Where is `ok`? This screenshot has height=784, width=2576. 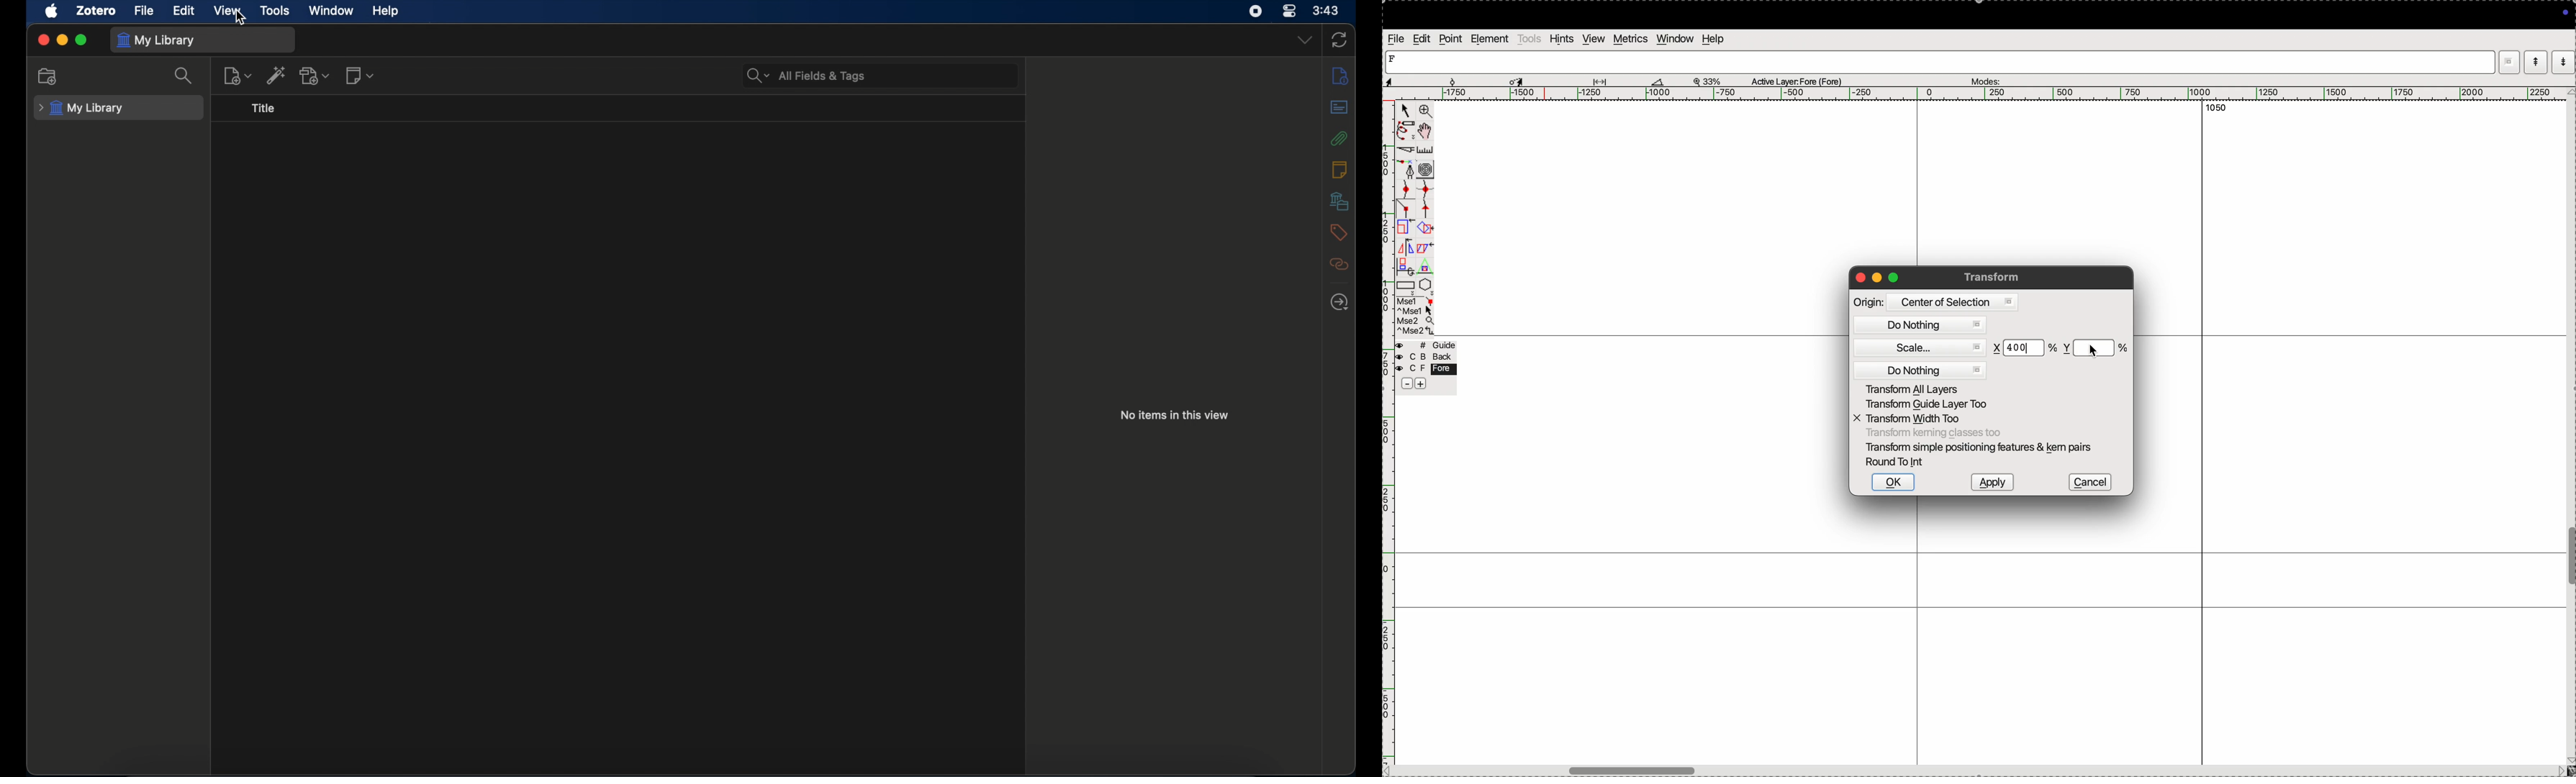
ok is located at coordinates (1893, 482).